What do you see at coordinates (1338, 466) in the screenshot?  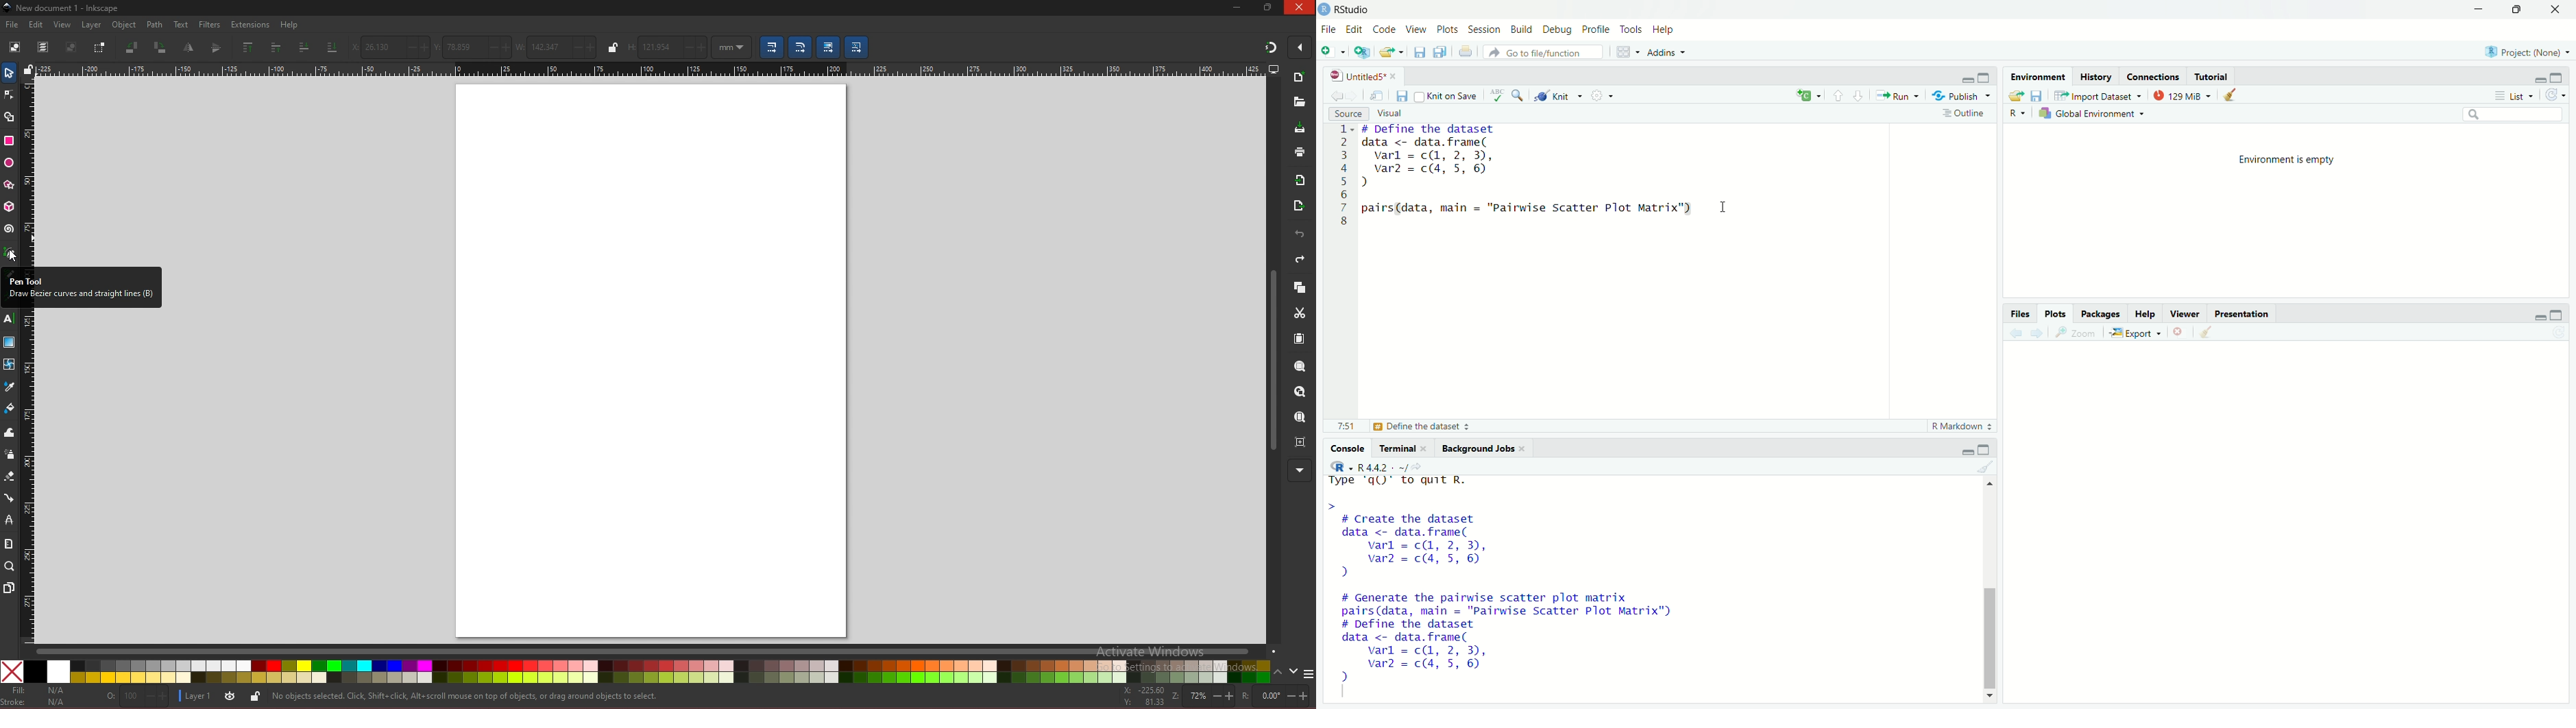 I see `R` at bounding box center [1338, 466].